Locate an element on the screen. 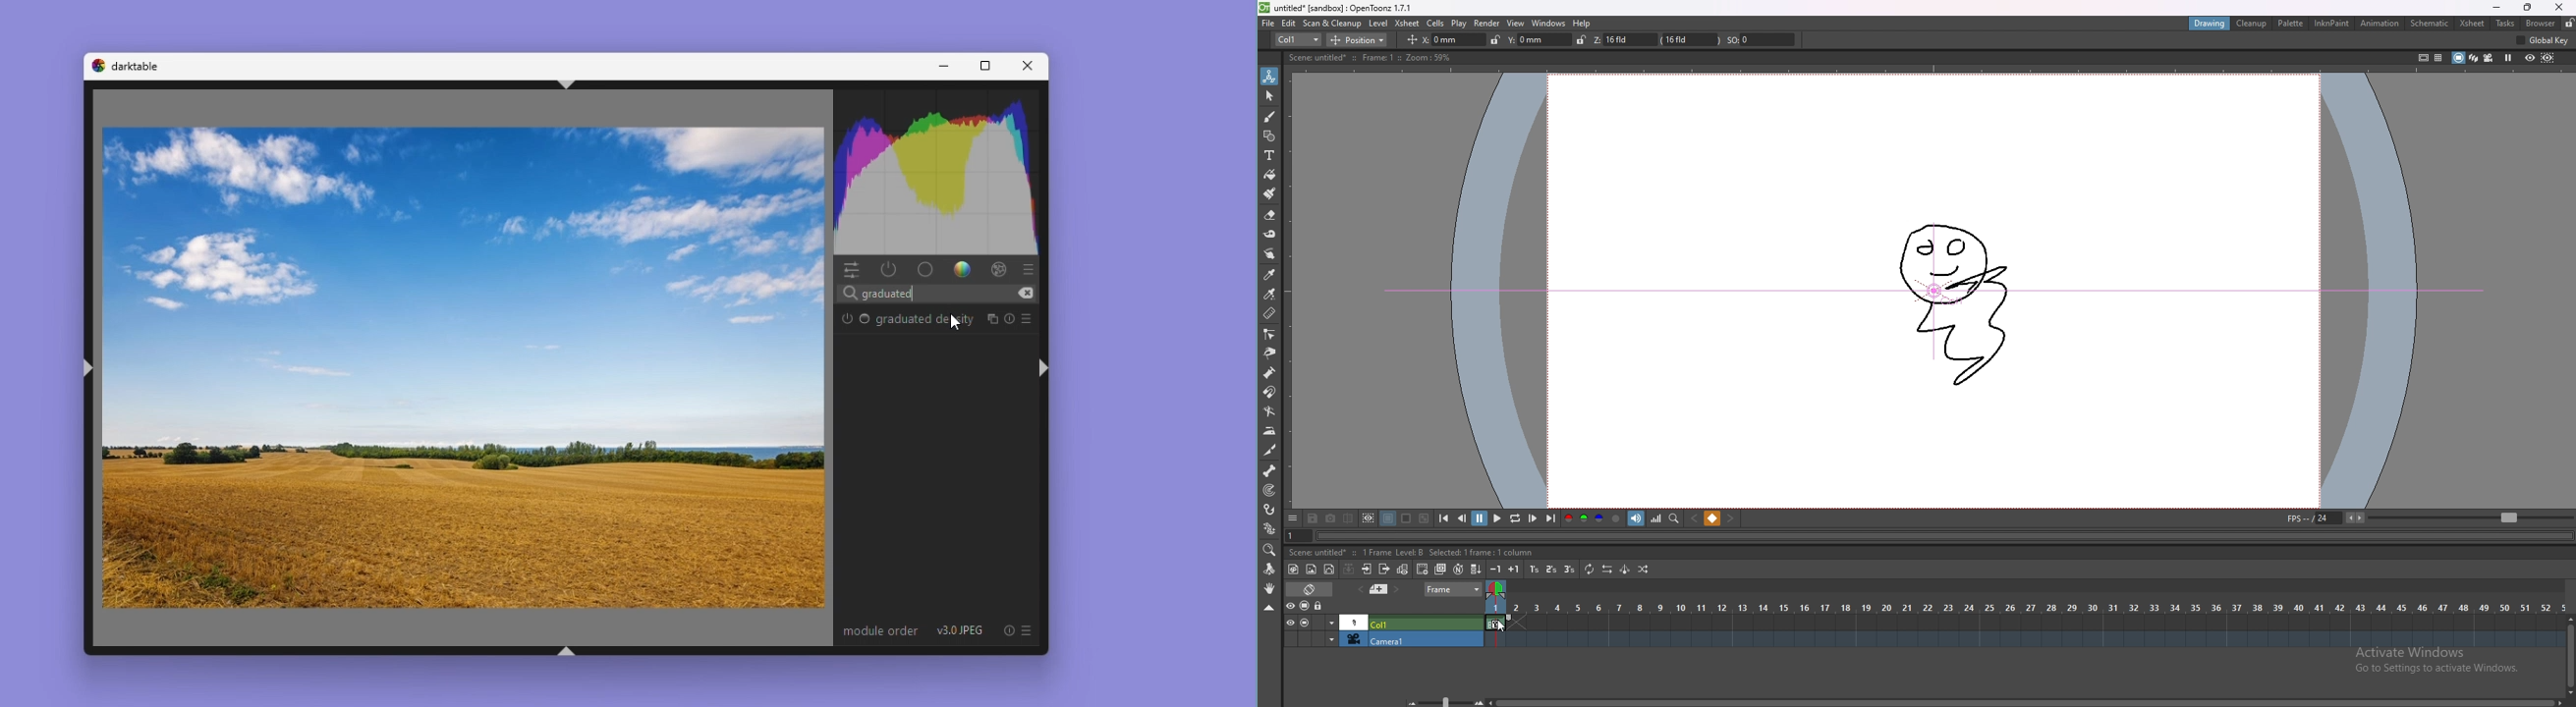 This screenshot has width=2576, height=728. cursor is located at coordinates (961, 322).